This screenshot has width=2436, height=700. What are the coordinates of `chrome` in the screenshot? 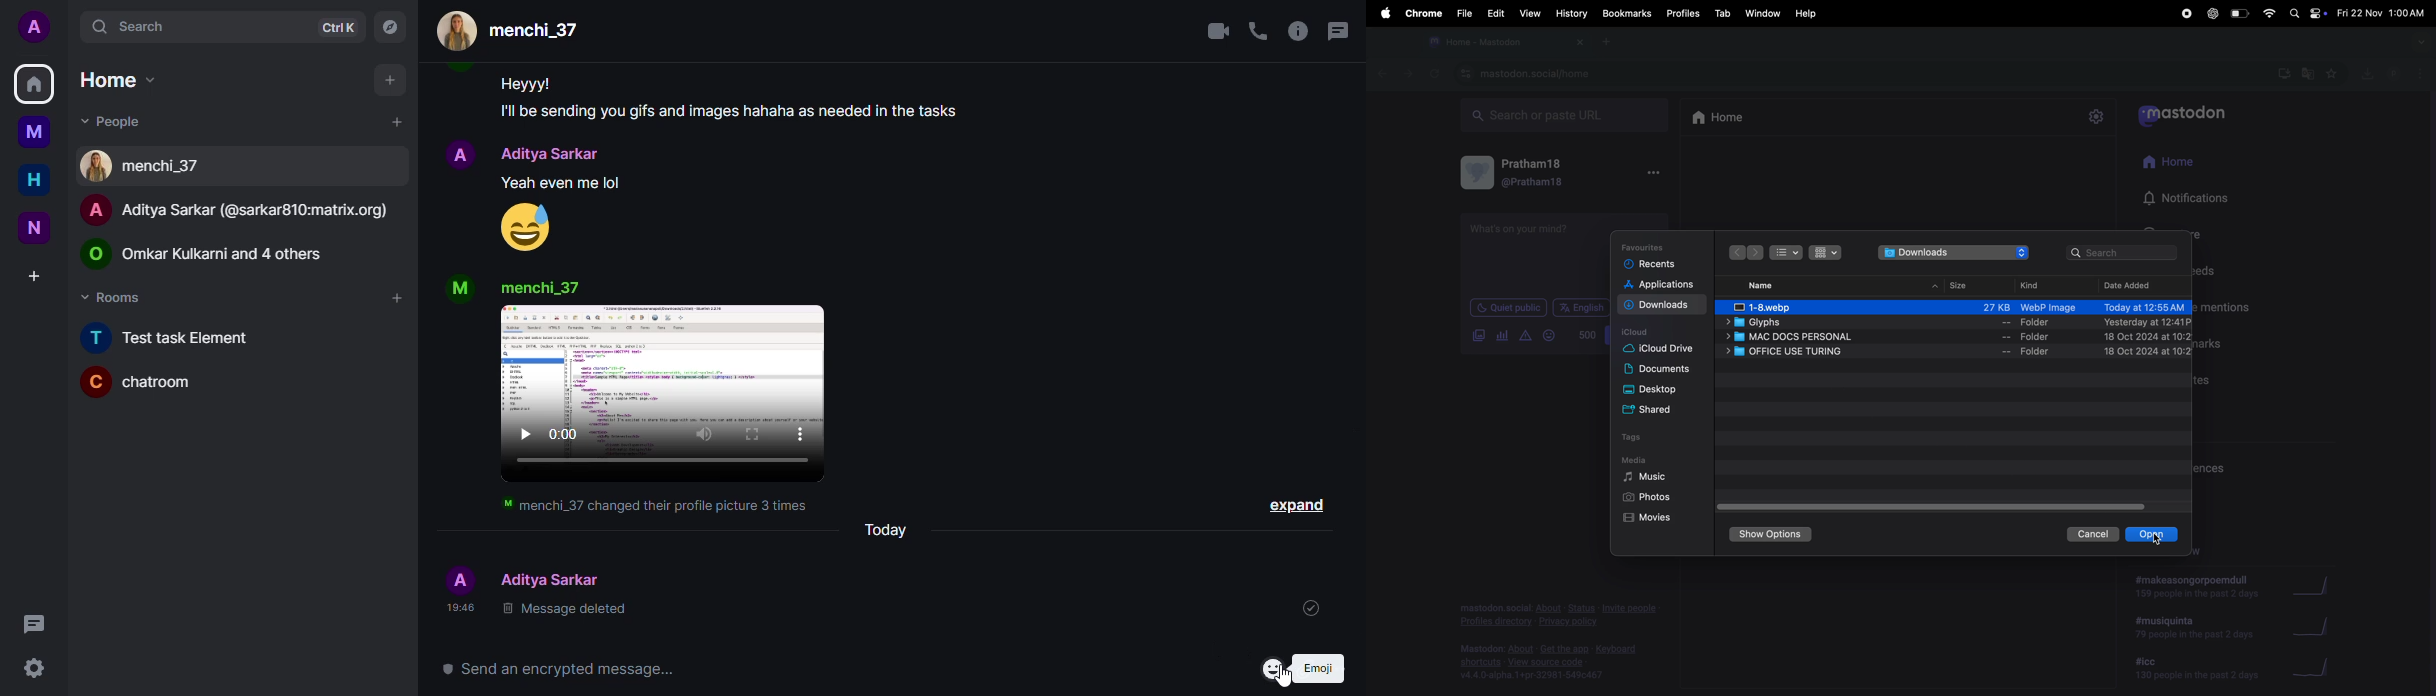 It's located at (1424, 13).